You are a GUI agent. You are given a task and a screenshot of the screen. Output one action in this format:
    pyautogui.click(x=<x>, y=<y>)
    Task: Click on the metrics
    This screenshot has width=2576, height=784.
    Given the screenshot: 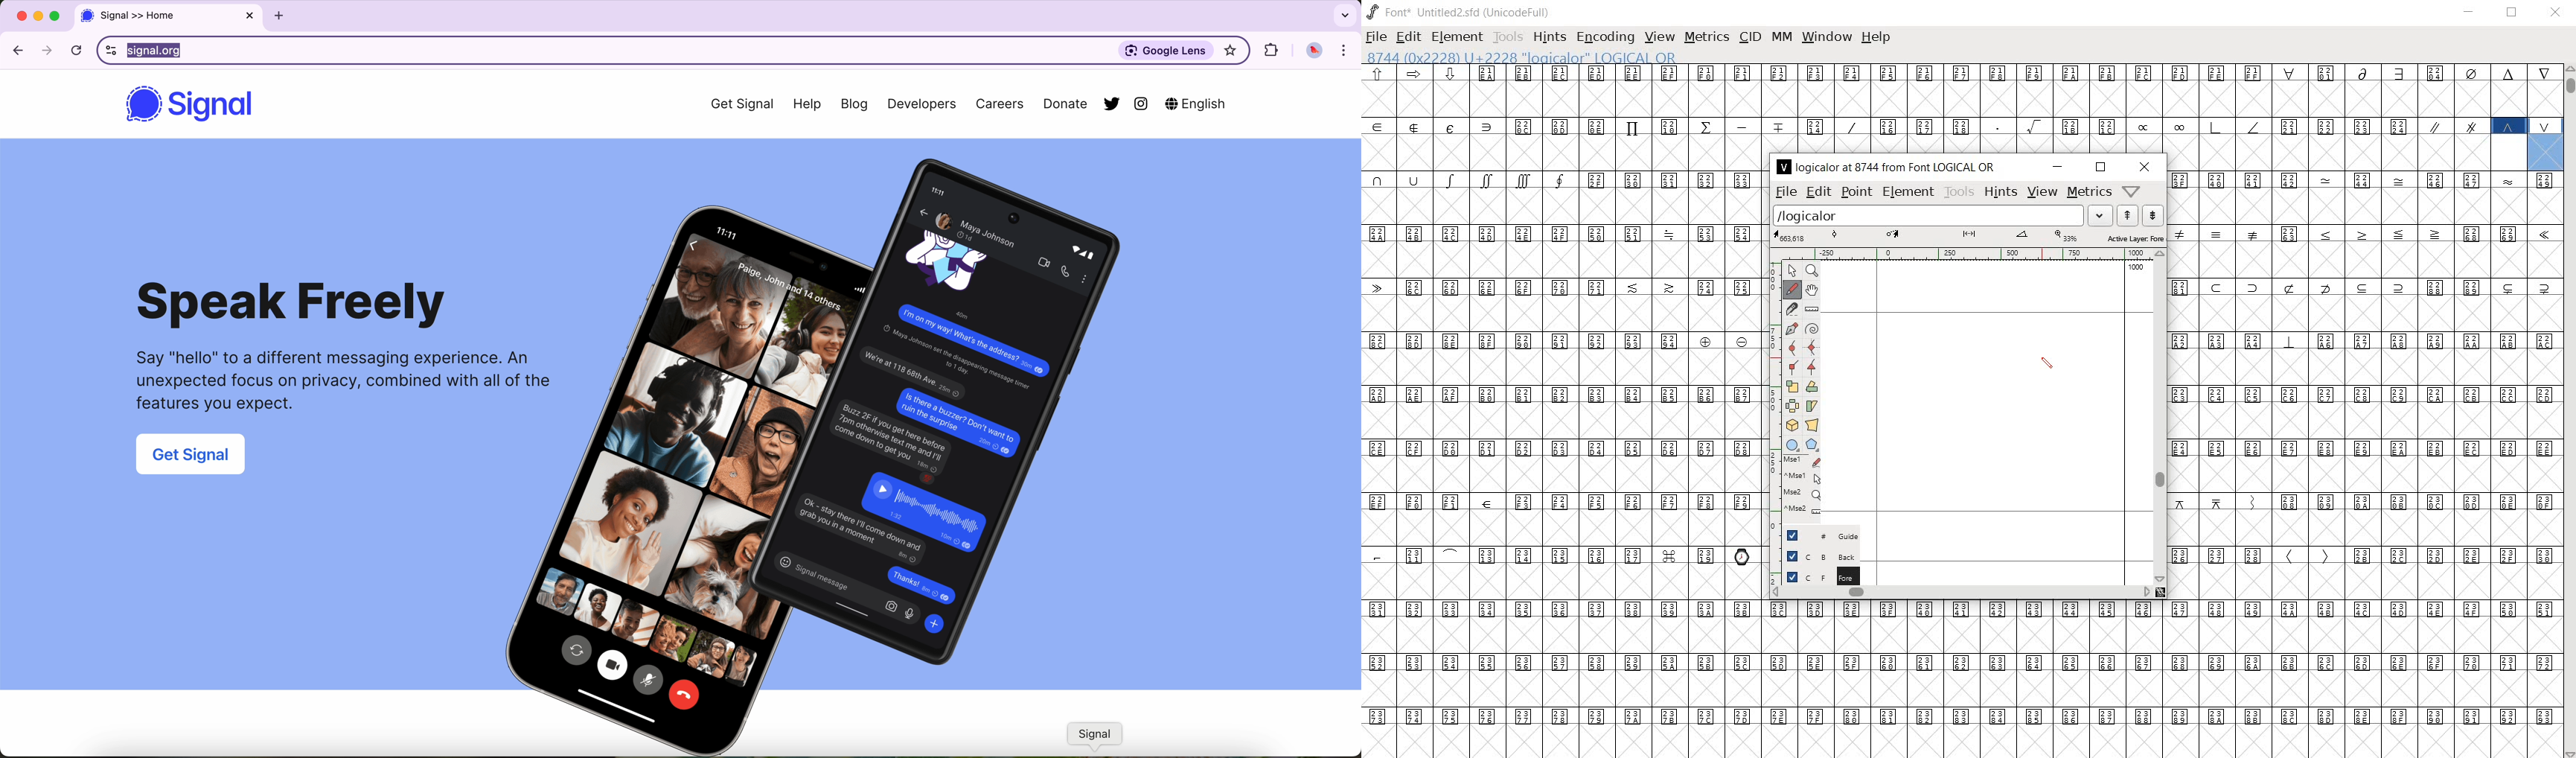 What is the action you would take?
    pyautogui.click(x=2089, y=191)
    